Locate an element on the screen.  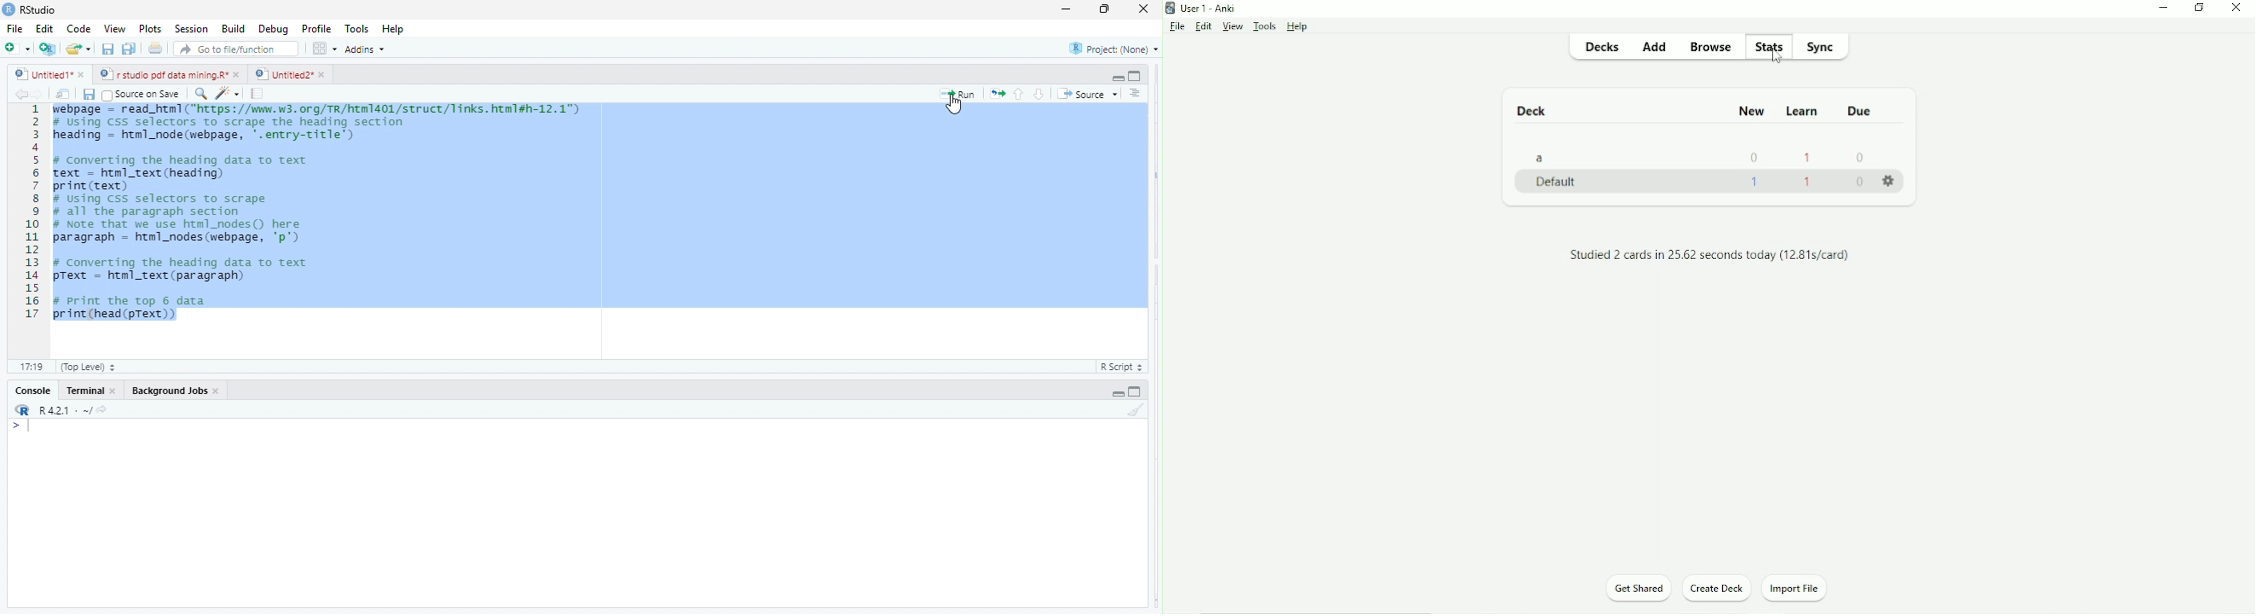
hide console is located at coordinates (1135, 74).